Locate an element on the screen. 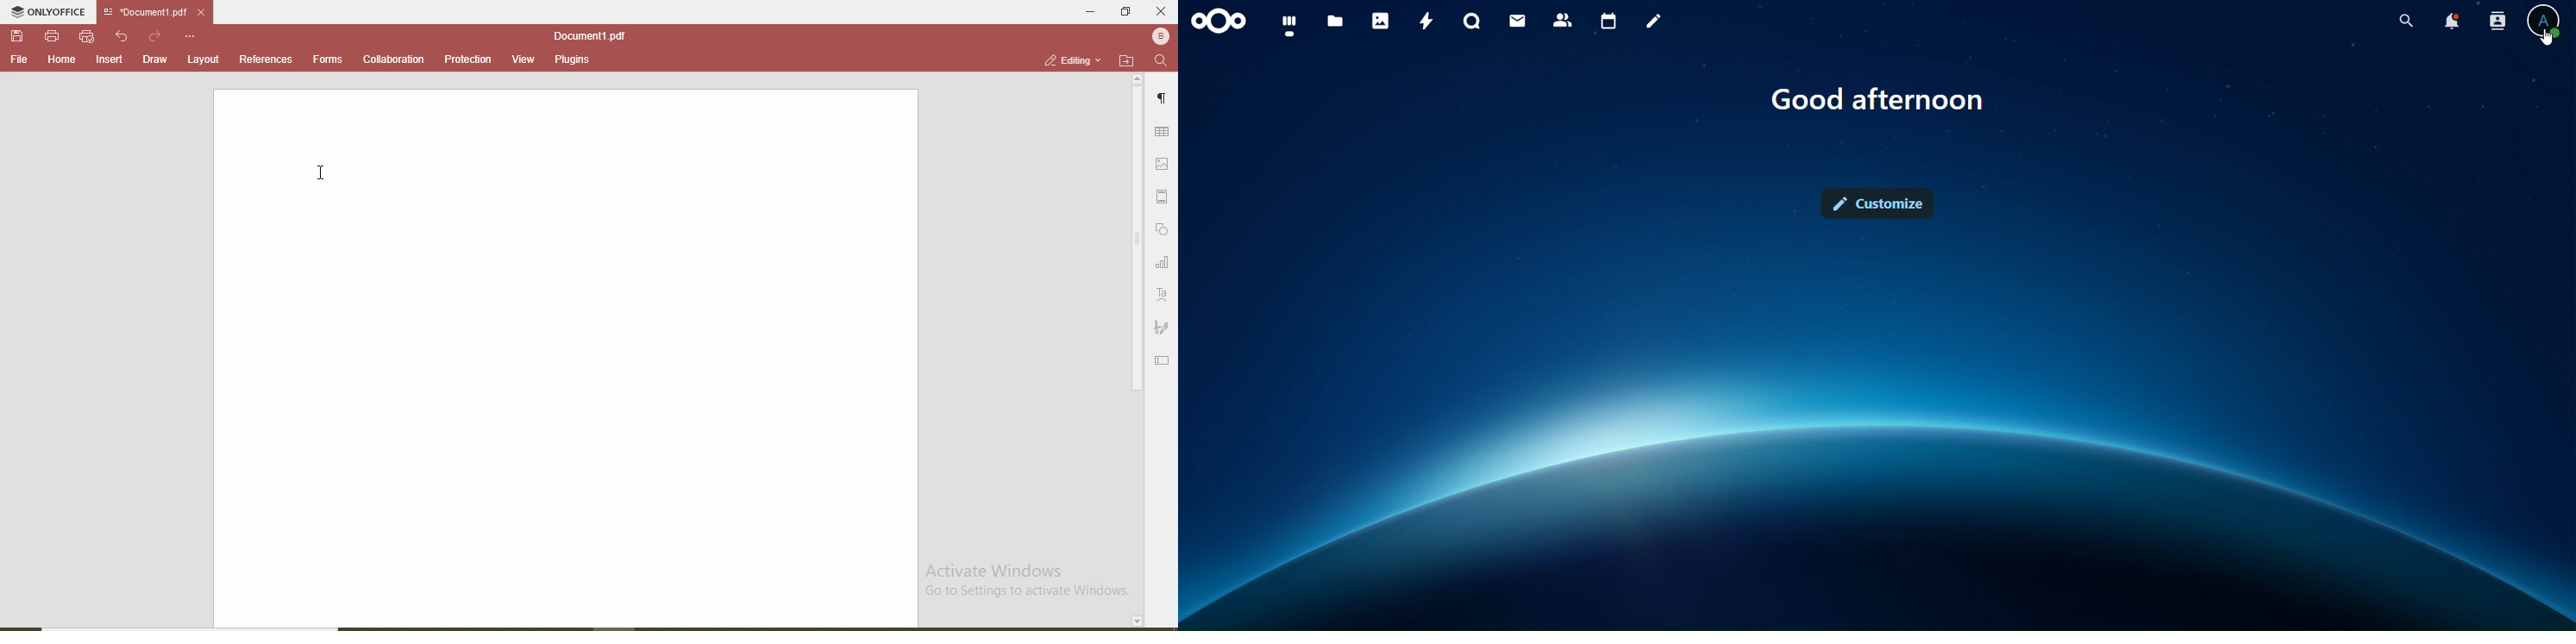  cursor is located at coordinates (324, 169).